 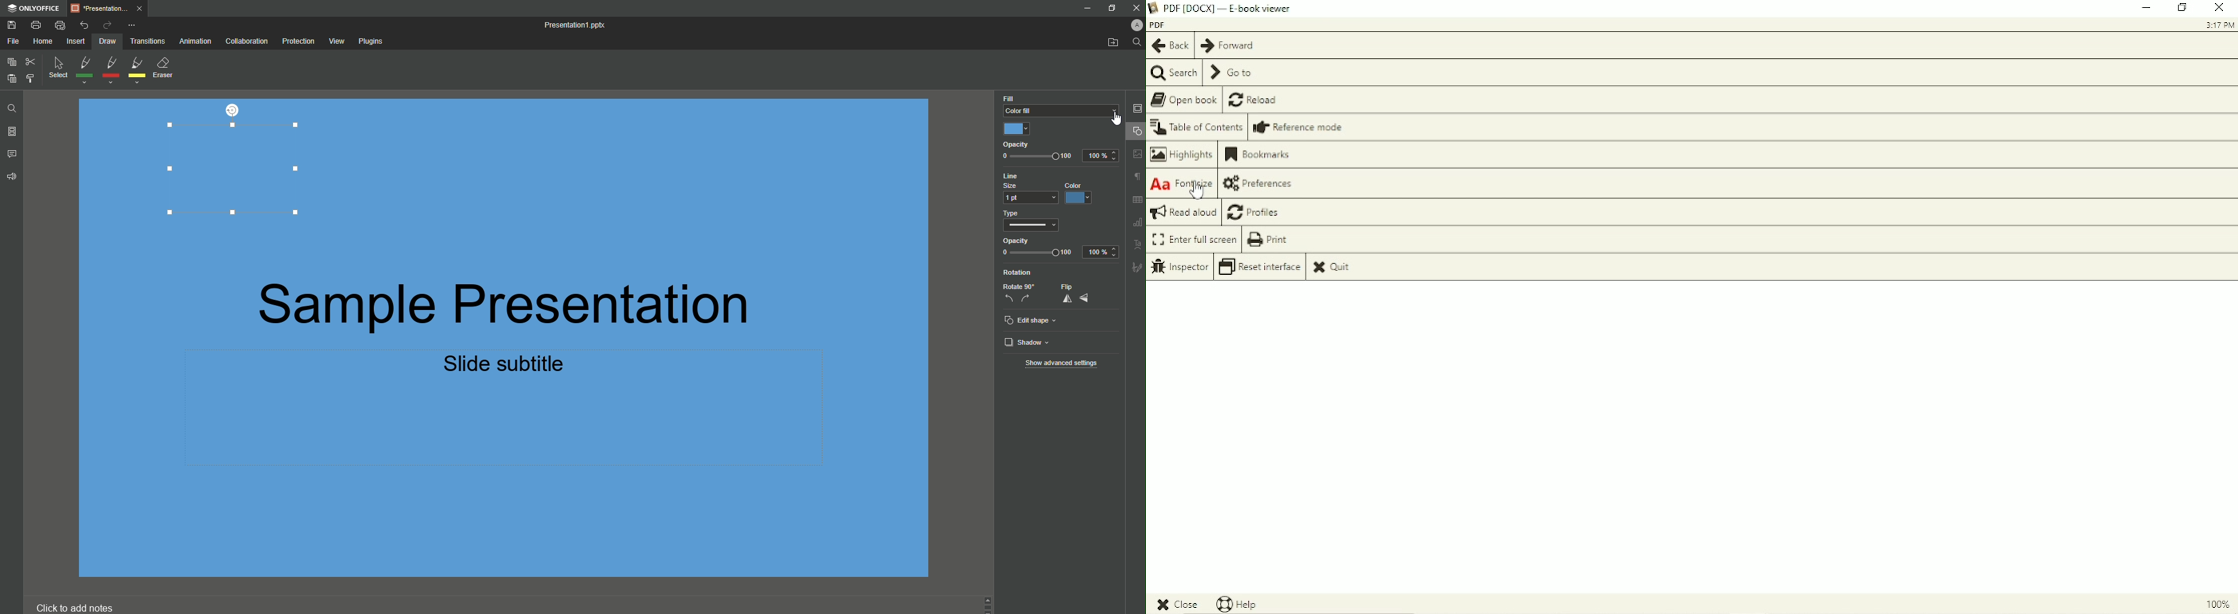 I want to click on Line, so click(x=1013, y=176).